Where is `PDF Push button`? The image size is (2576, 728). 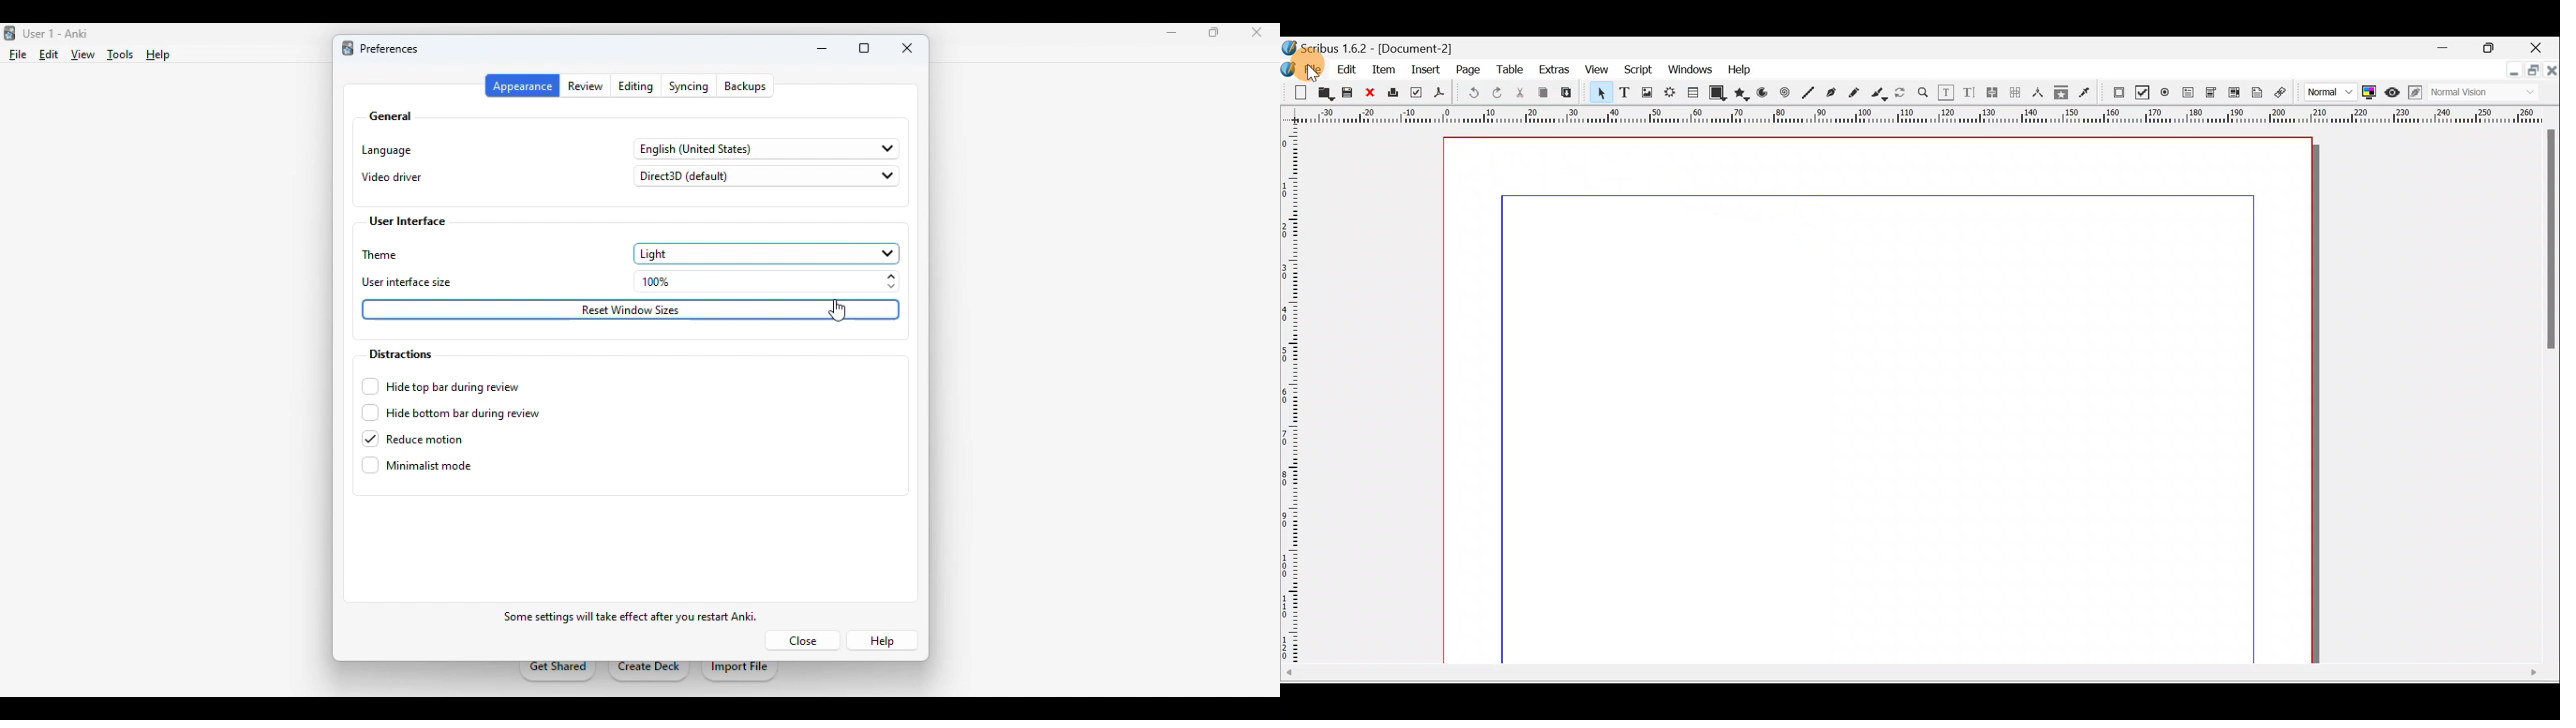
PDF Push button is located at coordinates (2118, 93).